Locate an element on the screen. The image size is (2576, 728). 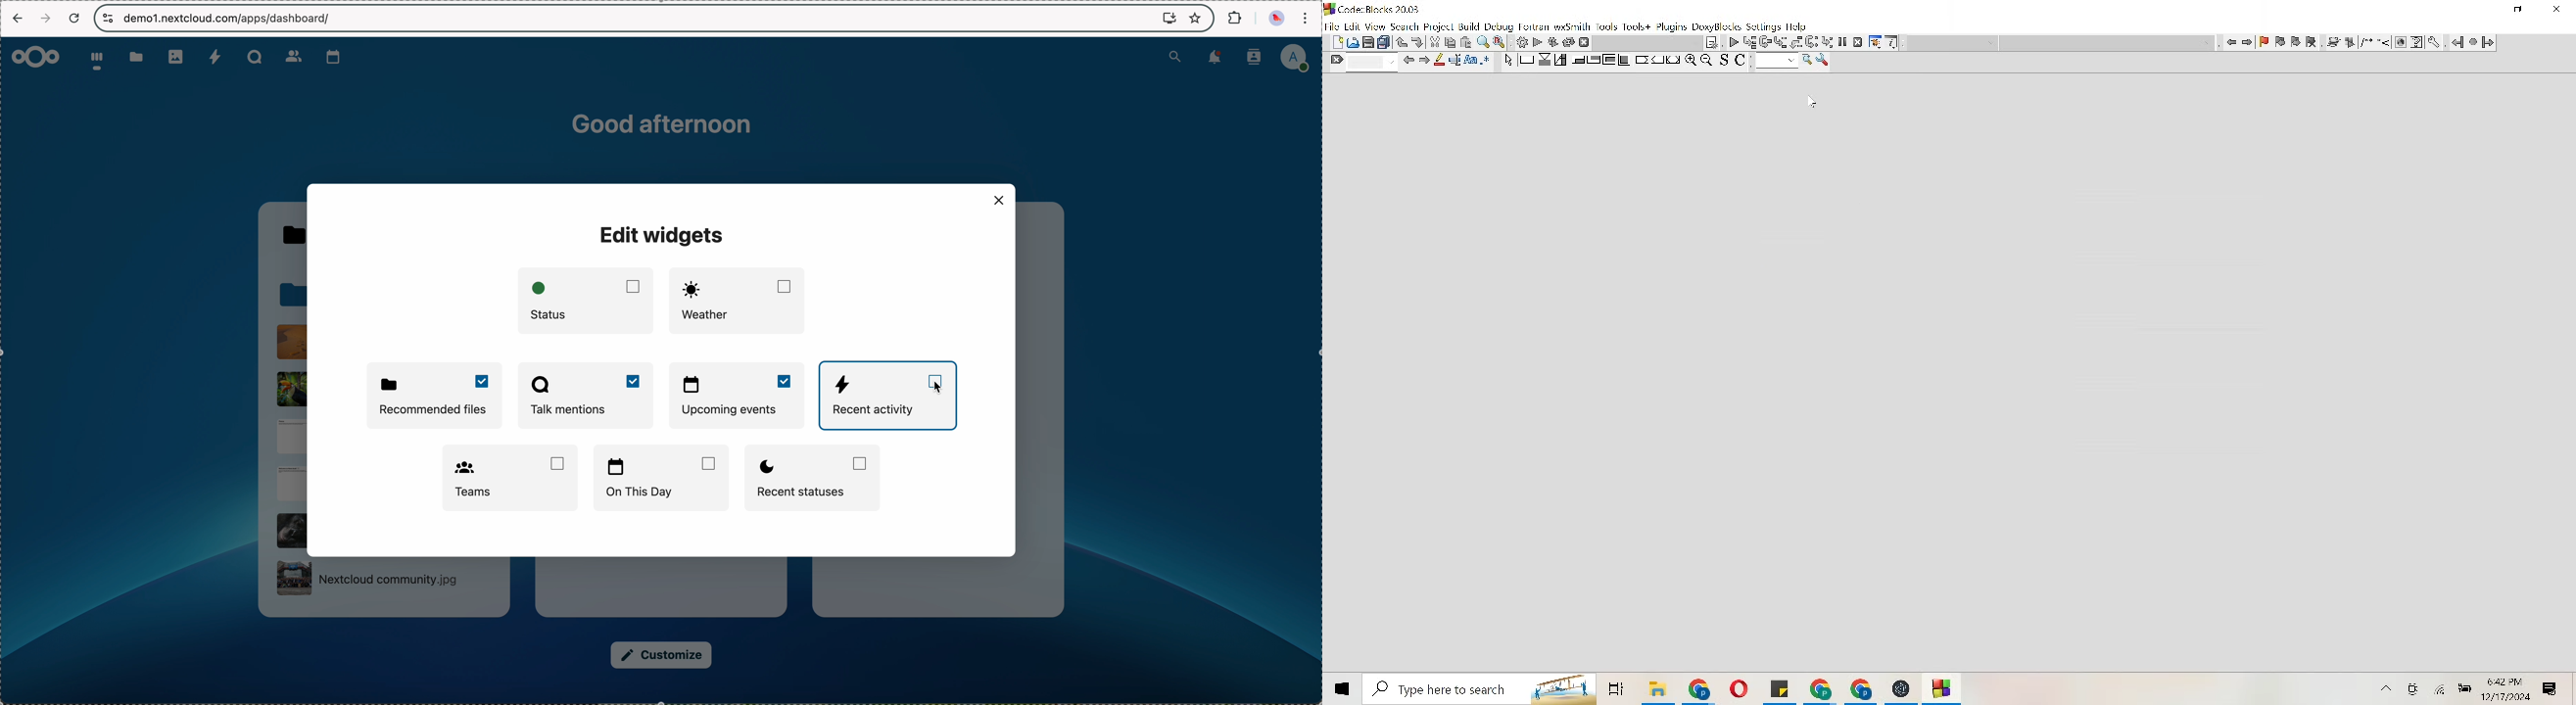
navigate foward is located at coordinates (48, 18).